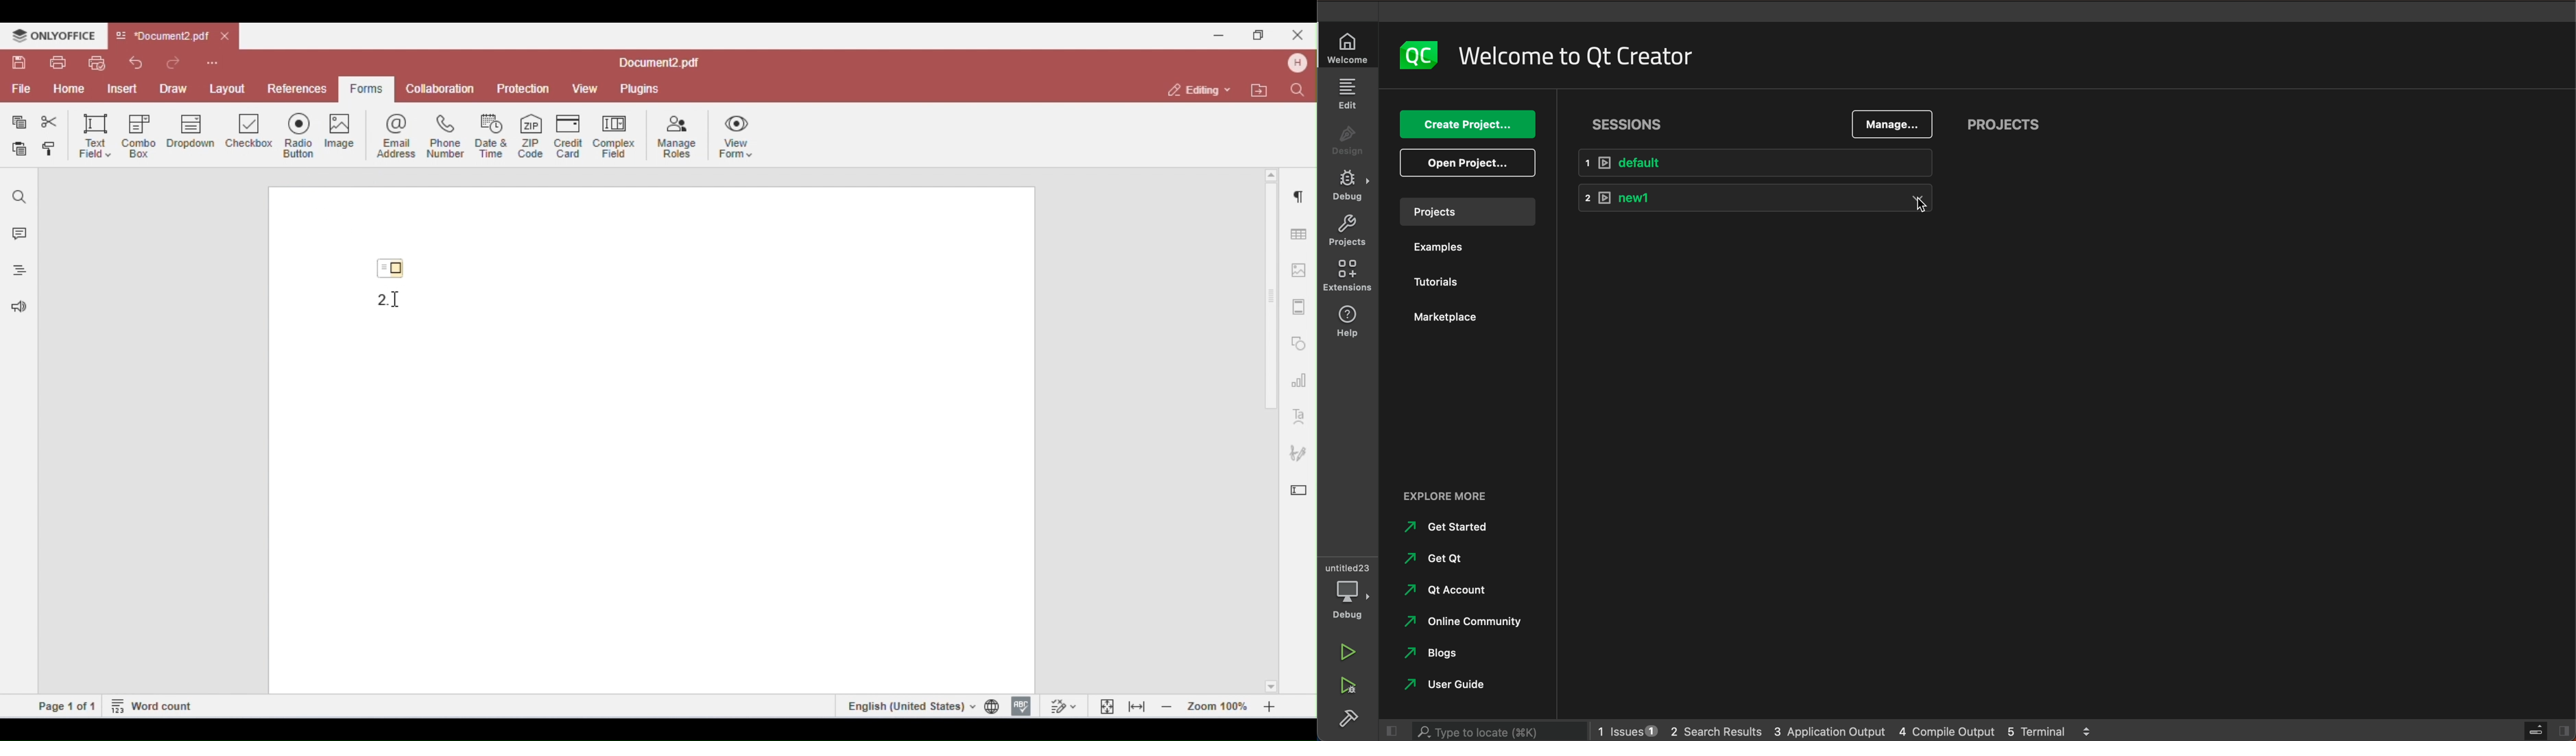 Image resolution: width=2576 pixels, height=756 pixels. Describe the element at coordinates (1574, 53) in the screenshot. I see `welcome` at that location.